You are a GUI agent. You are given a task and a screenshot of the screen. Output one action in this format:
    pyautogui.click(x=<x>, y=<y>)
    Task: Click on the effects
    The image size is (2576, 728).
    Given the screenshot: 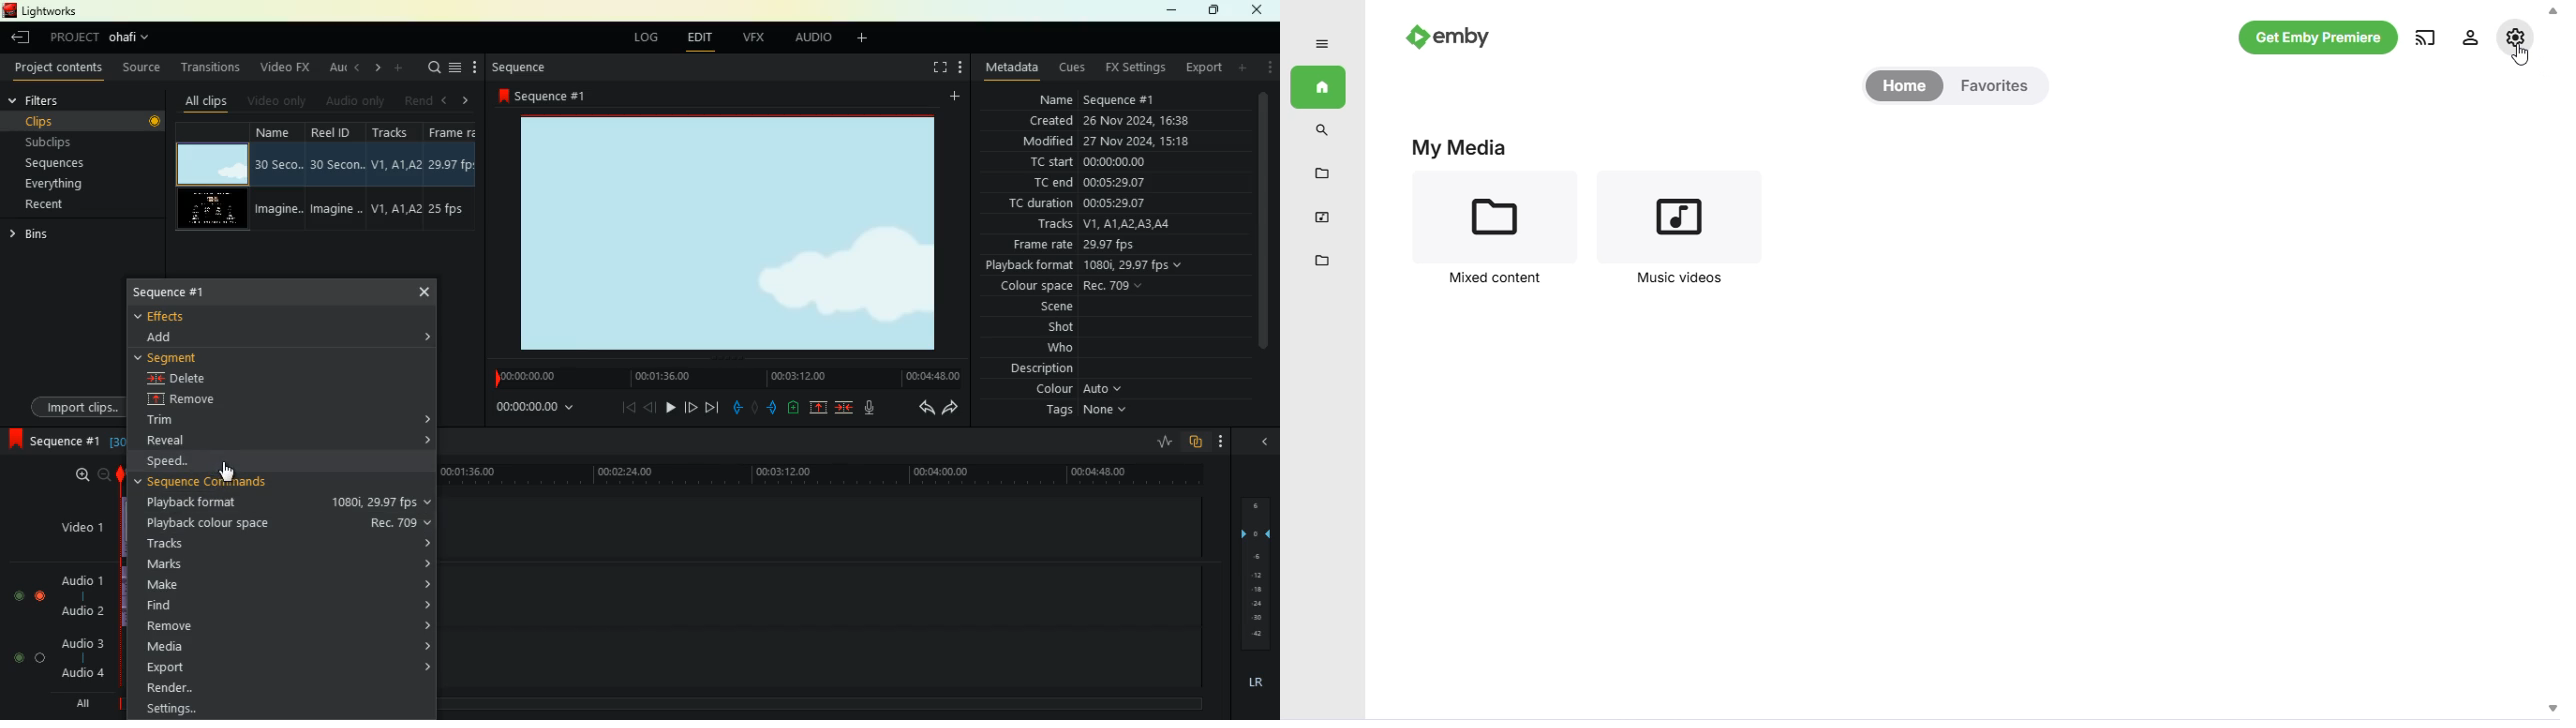 What is the action you would take?
    pyautogui.click(x=178, y=316)
    